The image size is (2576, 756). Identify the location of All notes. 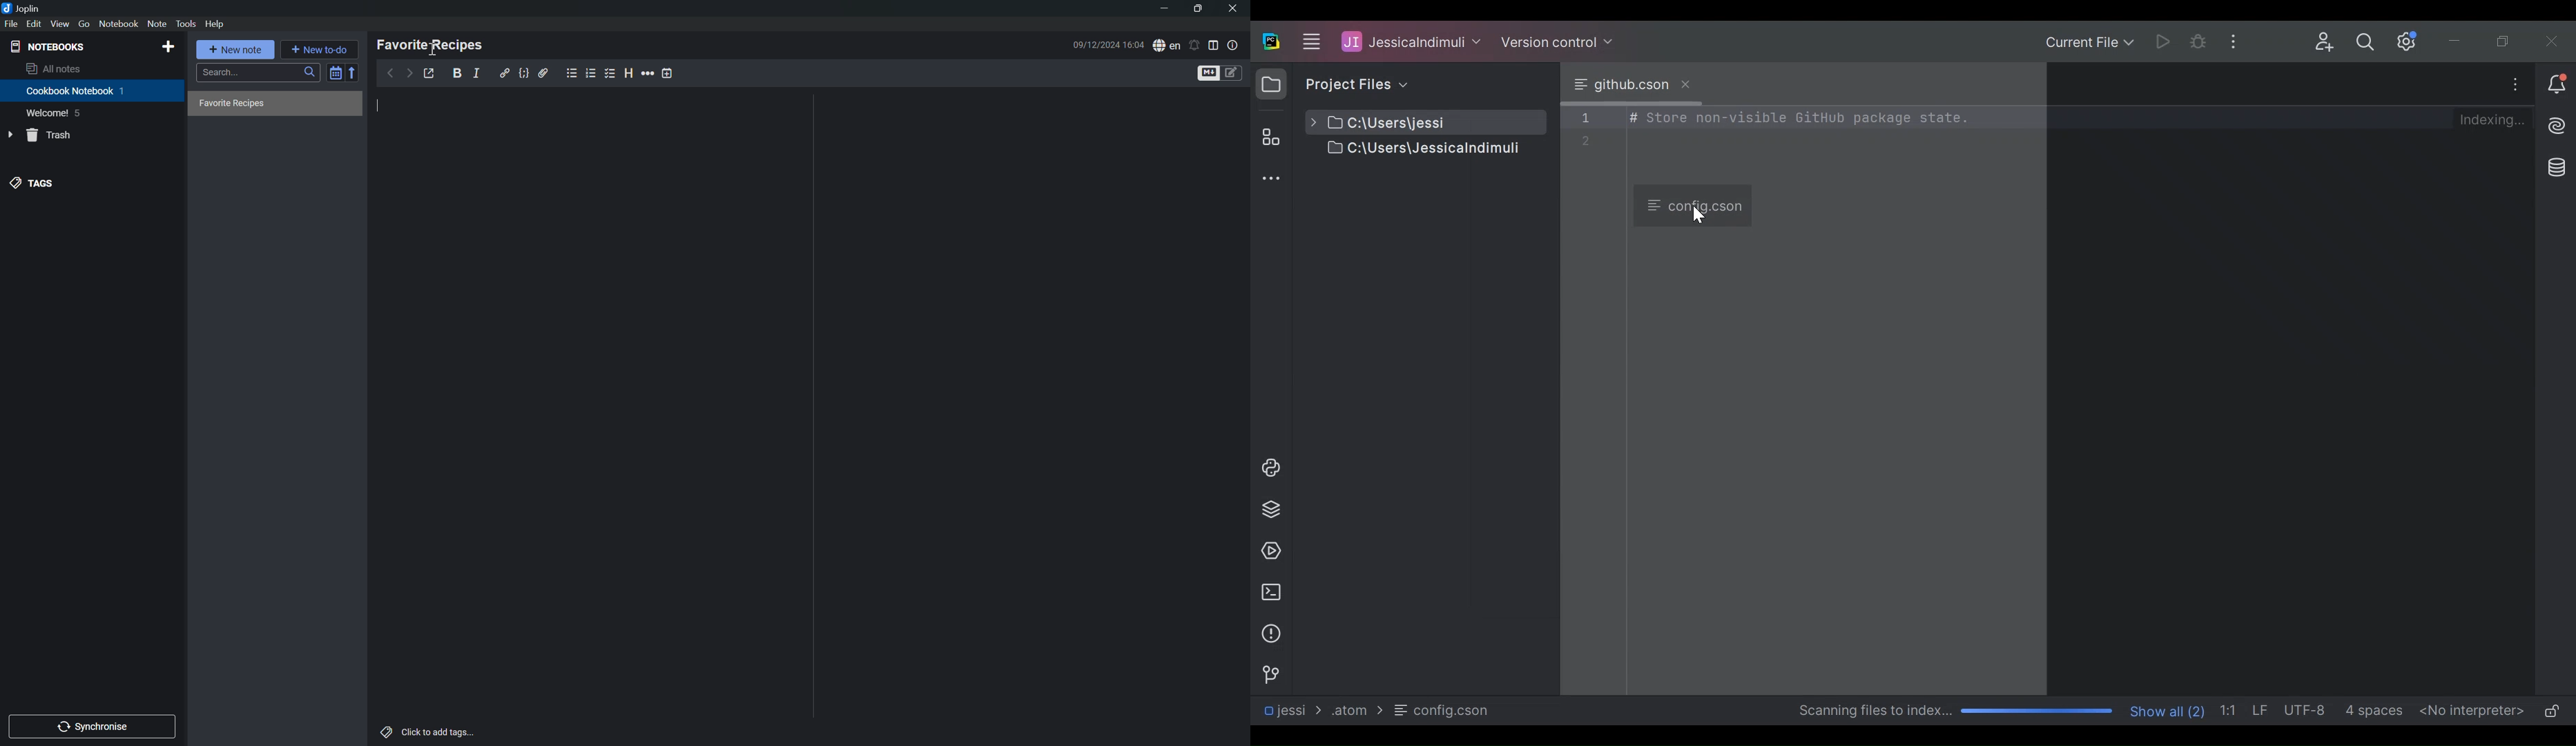
(53, 69).